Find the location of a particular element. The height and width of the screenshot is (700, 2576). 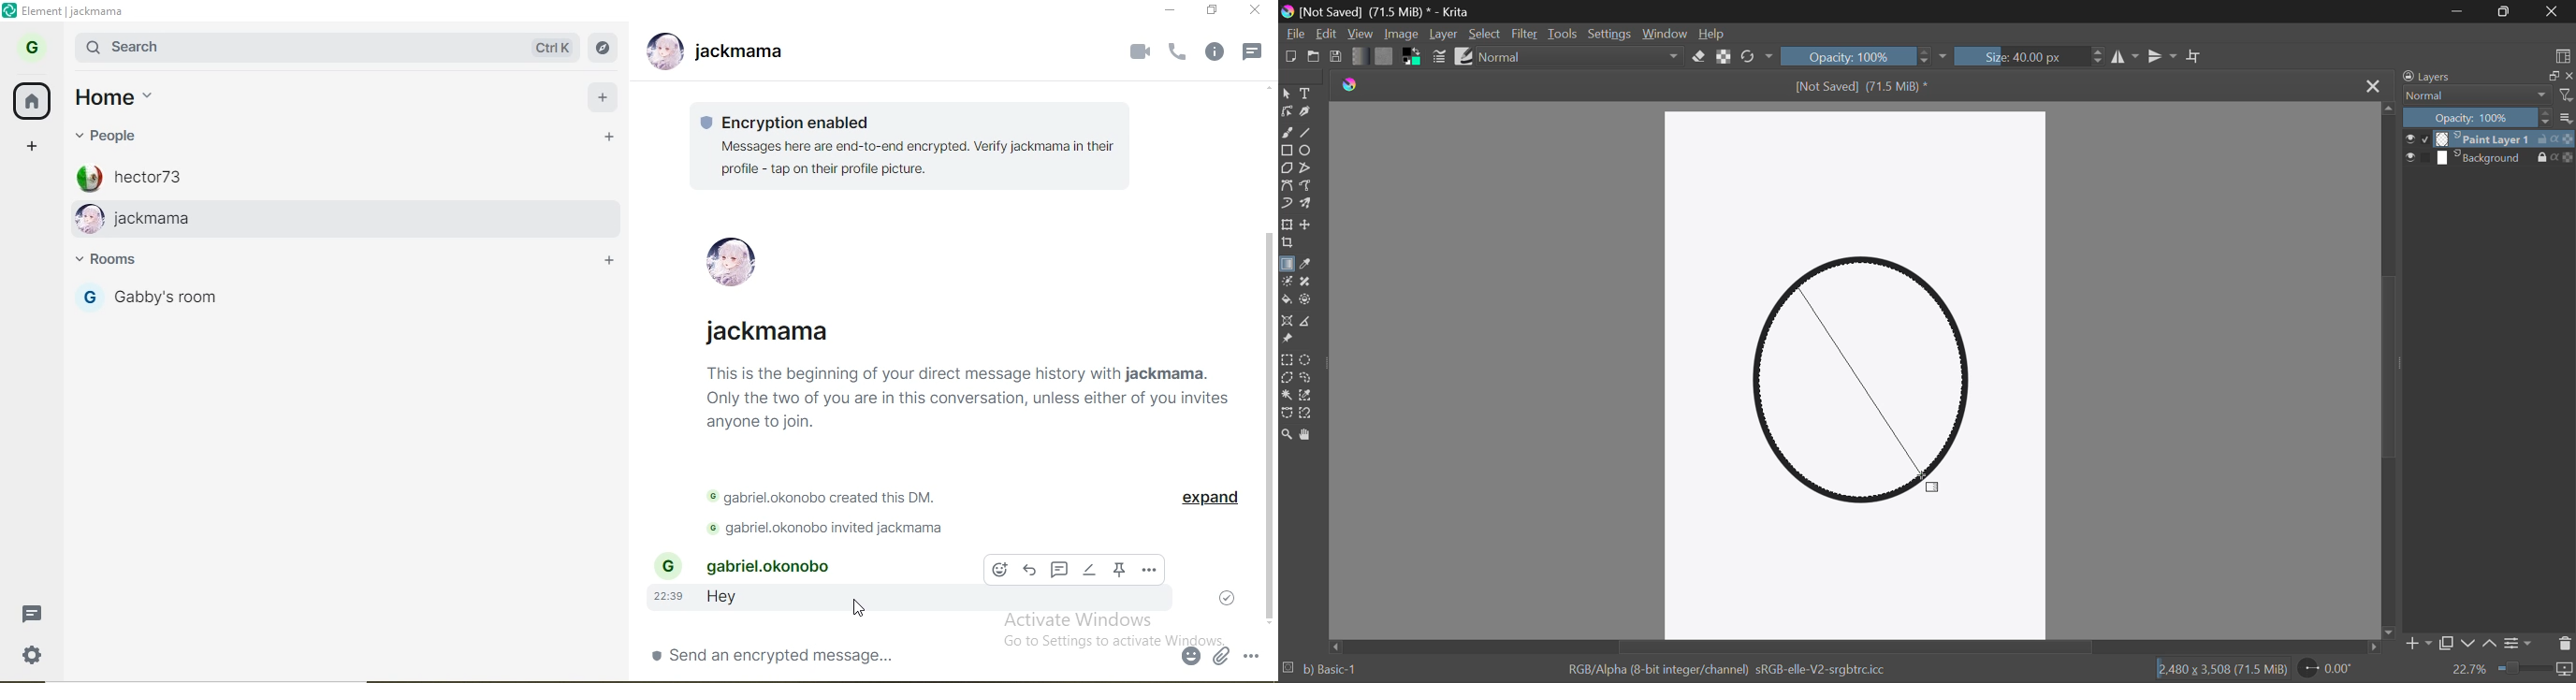

scroll bar is located at coordinates (1270, 427).